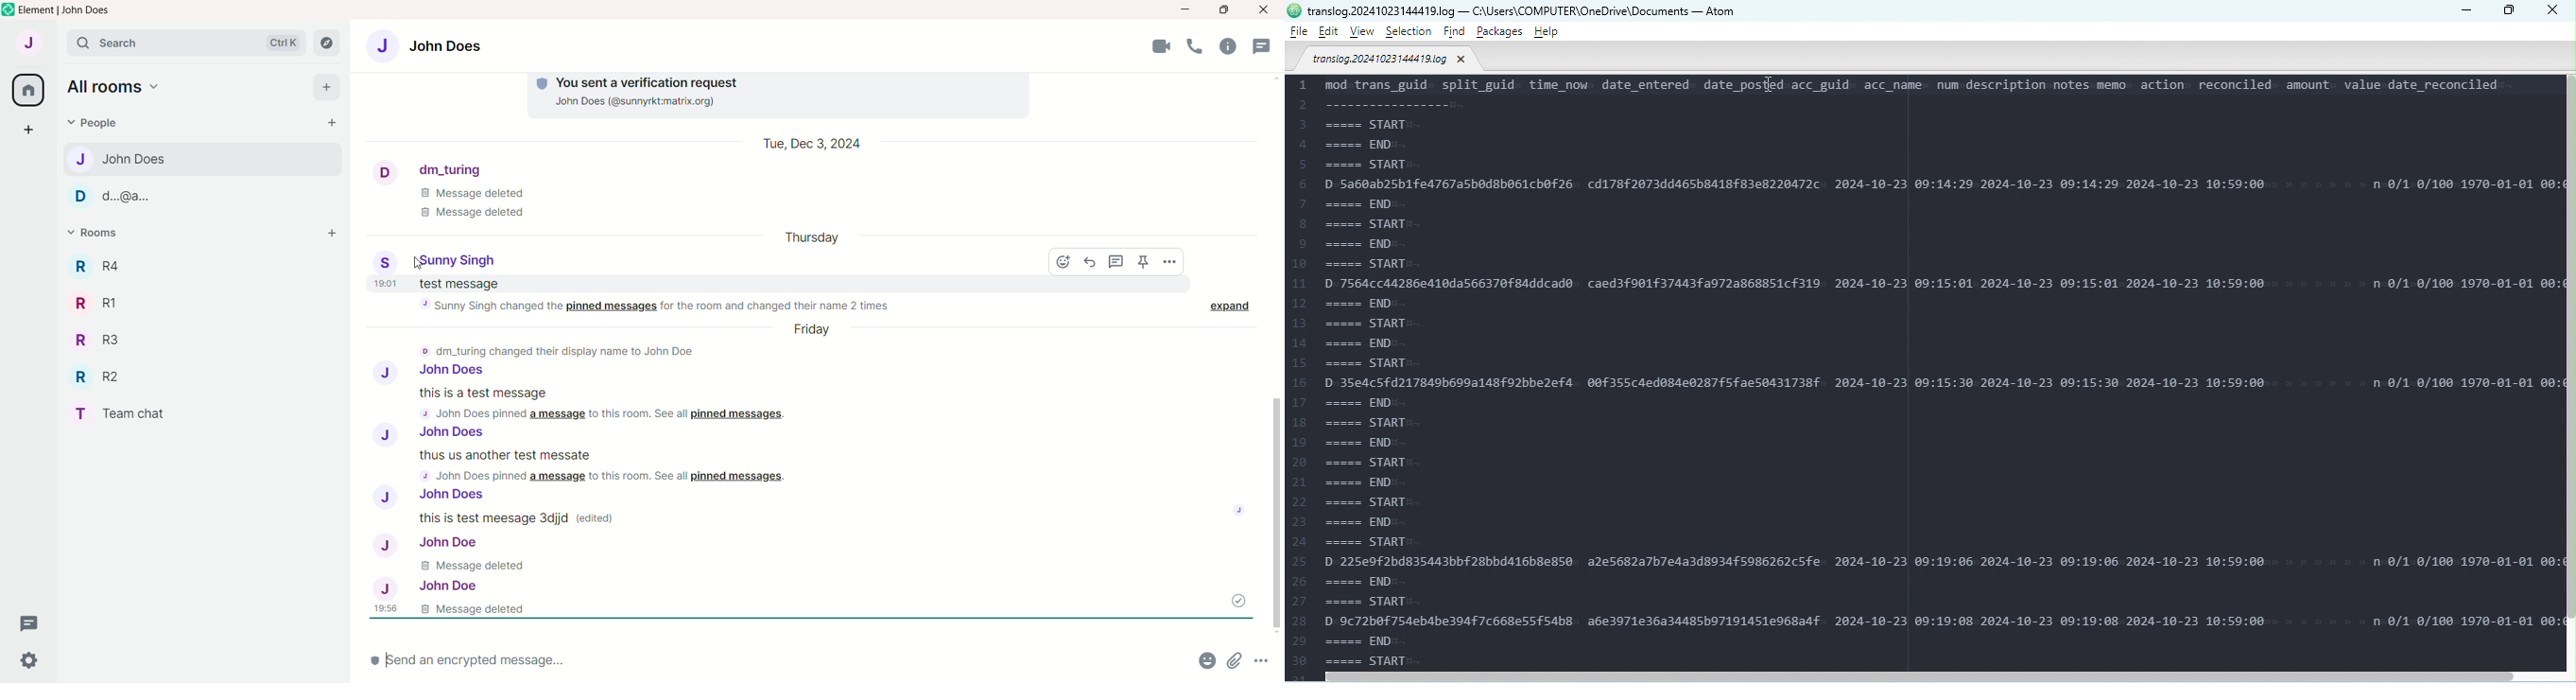 This screenshot has width=2576, height=700. Describe the element at coordinates (1194, 46) in the screenshot. I see `voice call` at that location.